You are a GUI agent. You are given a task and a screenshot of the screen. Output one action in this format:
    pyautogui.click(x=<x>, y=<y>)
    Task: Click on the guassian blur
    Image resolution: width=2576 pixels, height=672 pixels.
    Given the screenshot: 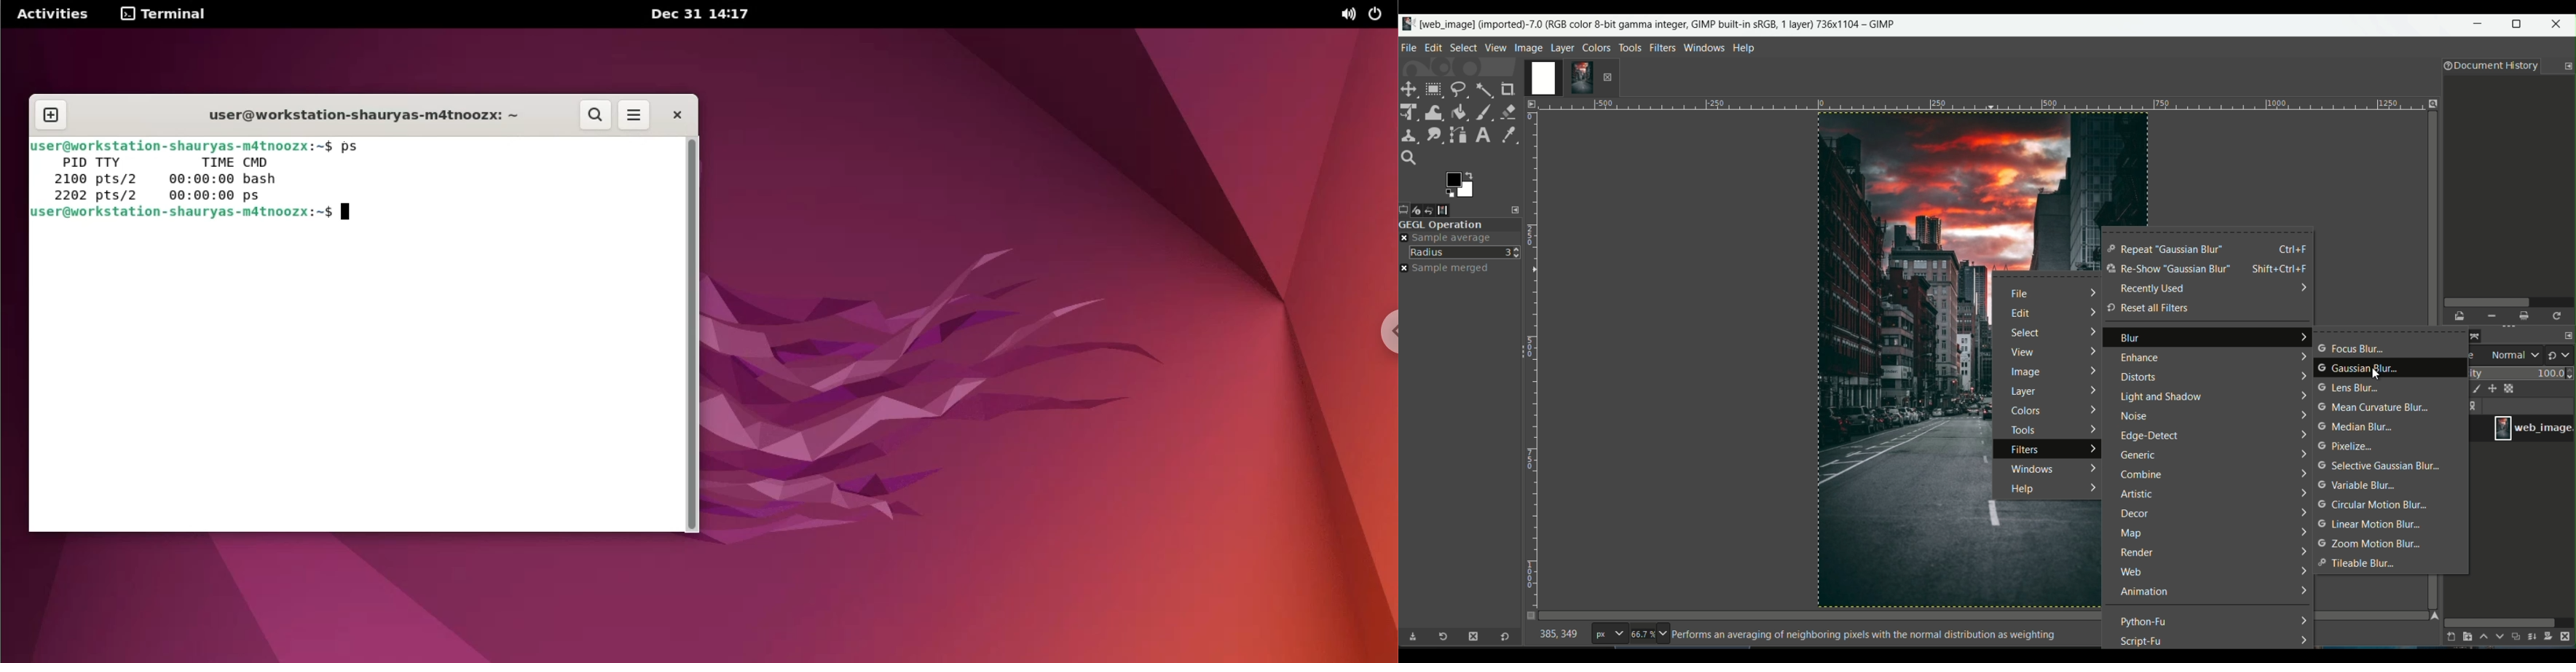 What is the action you would take?
    pyautogui.click(x=2360, y=369)
    